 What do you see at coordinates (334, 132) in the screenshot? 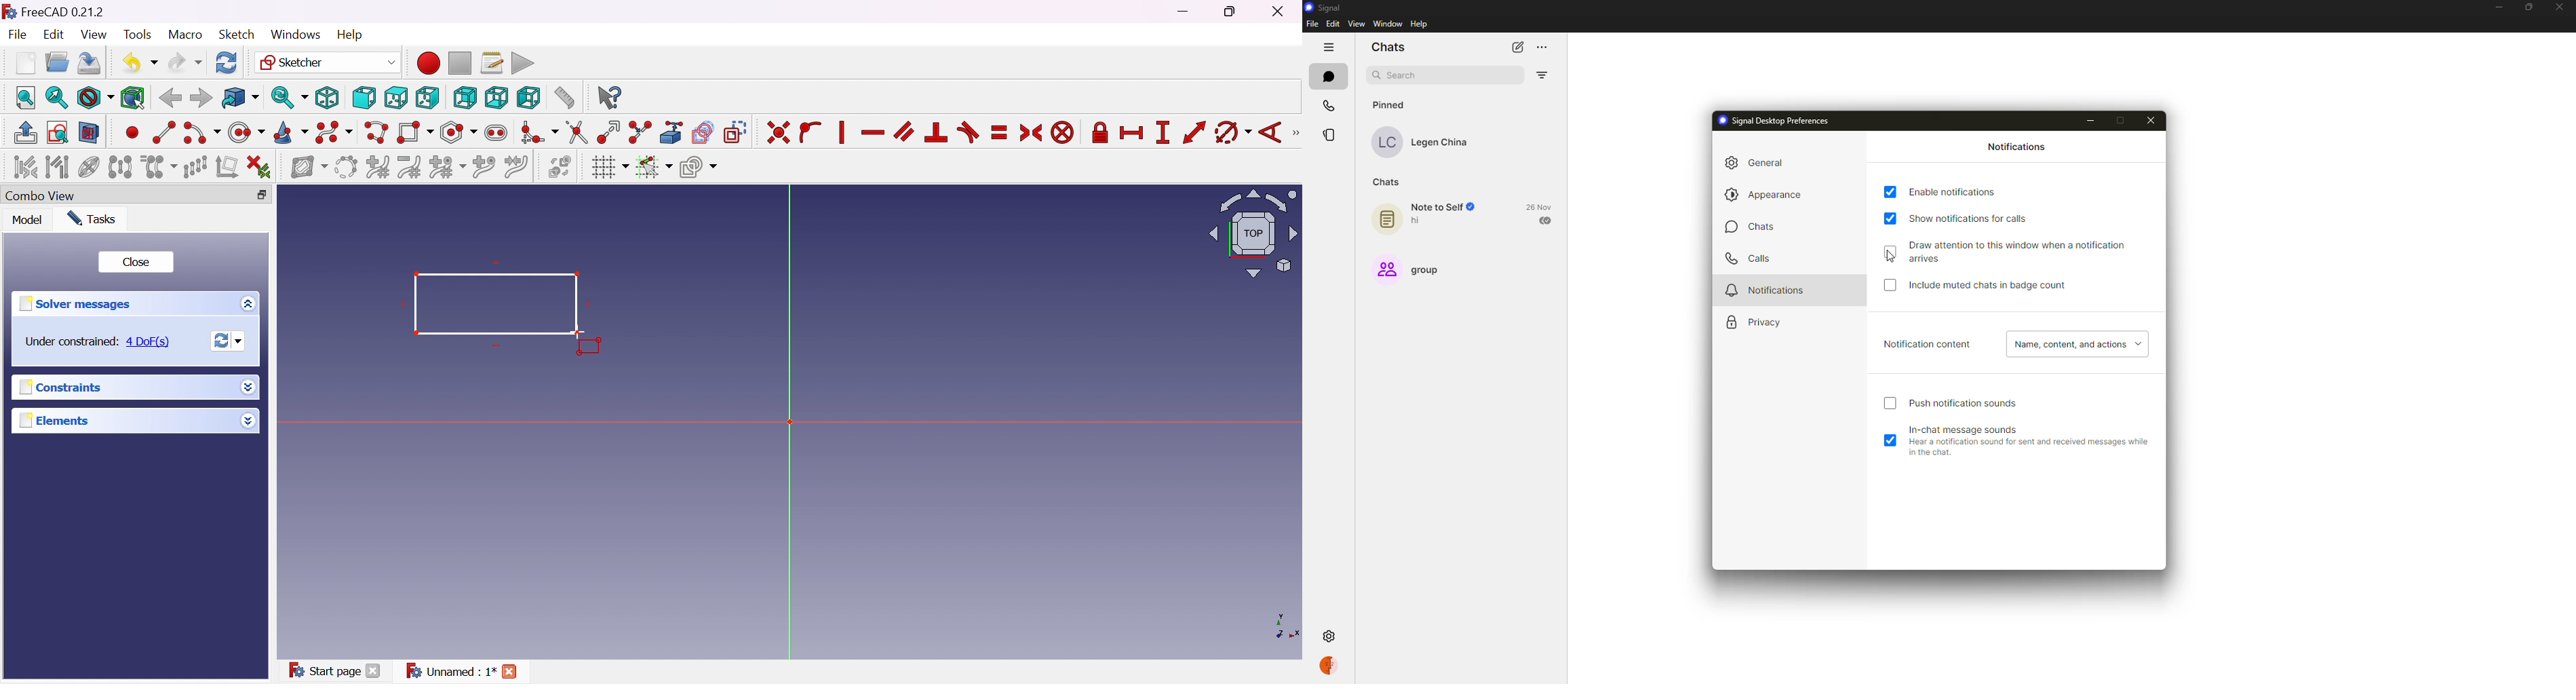
I see `Create B-spline` at bounding box center [334, 132].